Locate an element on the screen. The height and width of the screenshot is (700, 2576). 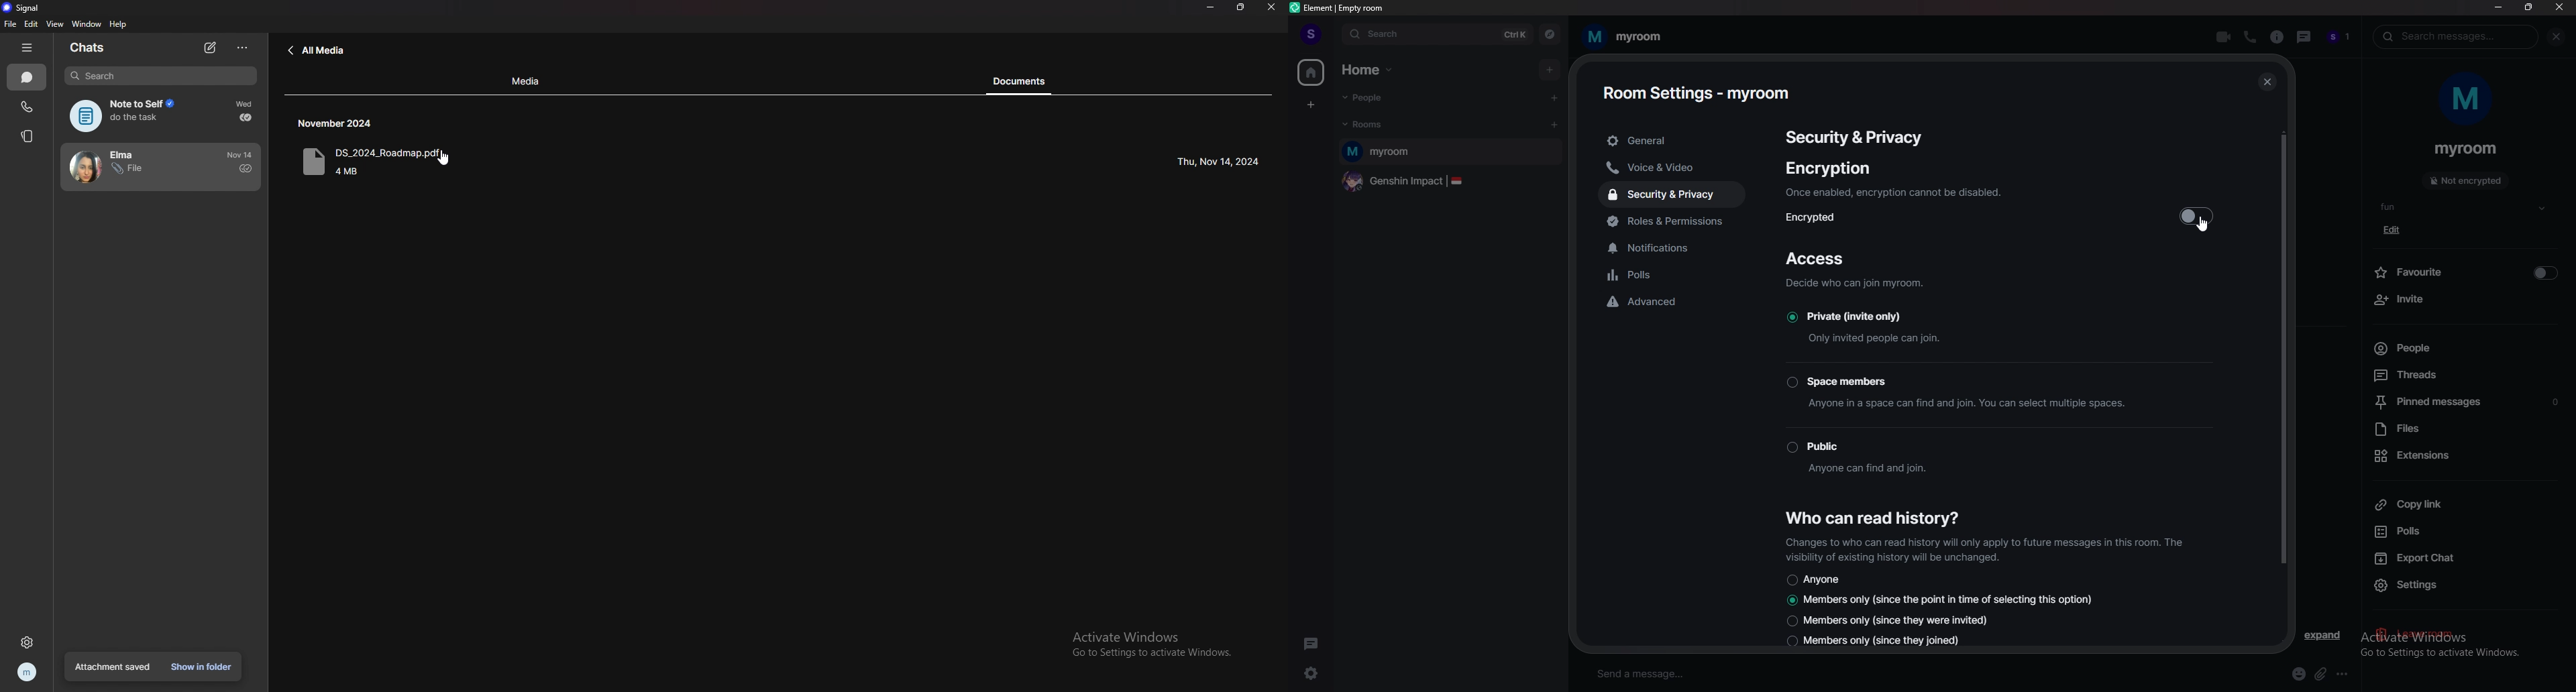
security and privacy is located at coordinates (1672, 195).